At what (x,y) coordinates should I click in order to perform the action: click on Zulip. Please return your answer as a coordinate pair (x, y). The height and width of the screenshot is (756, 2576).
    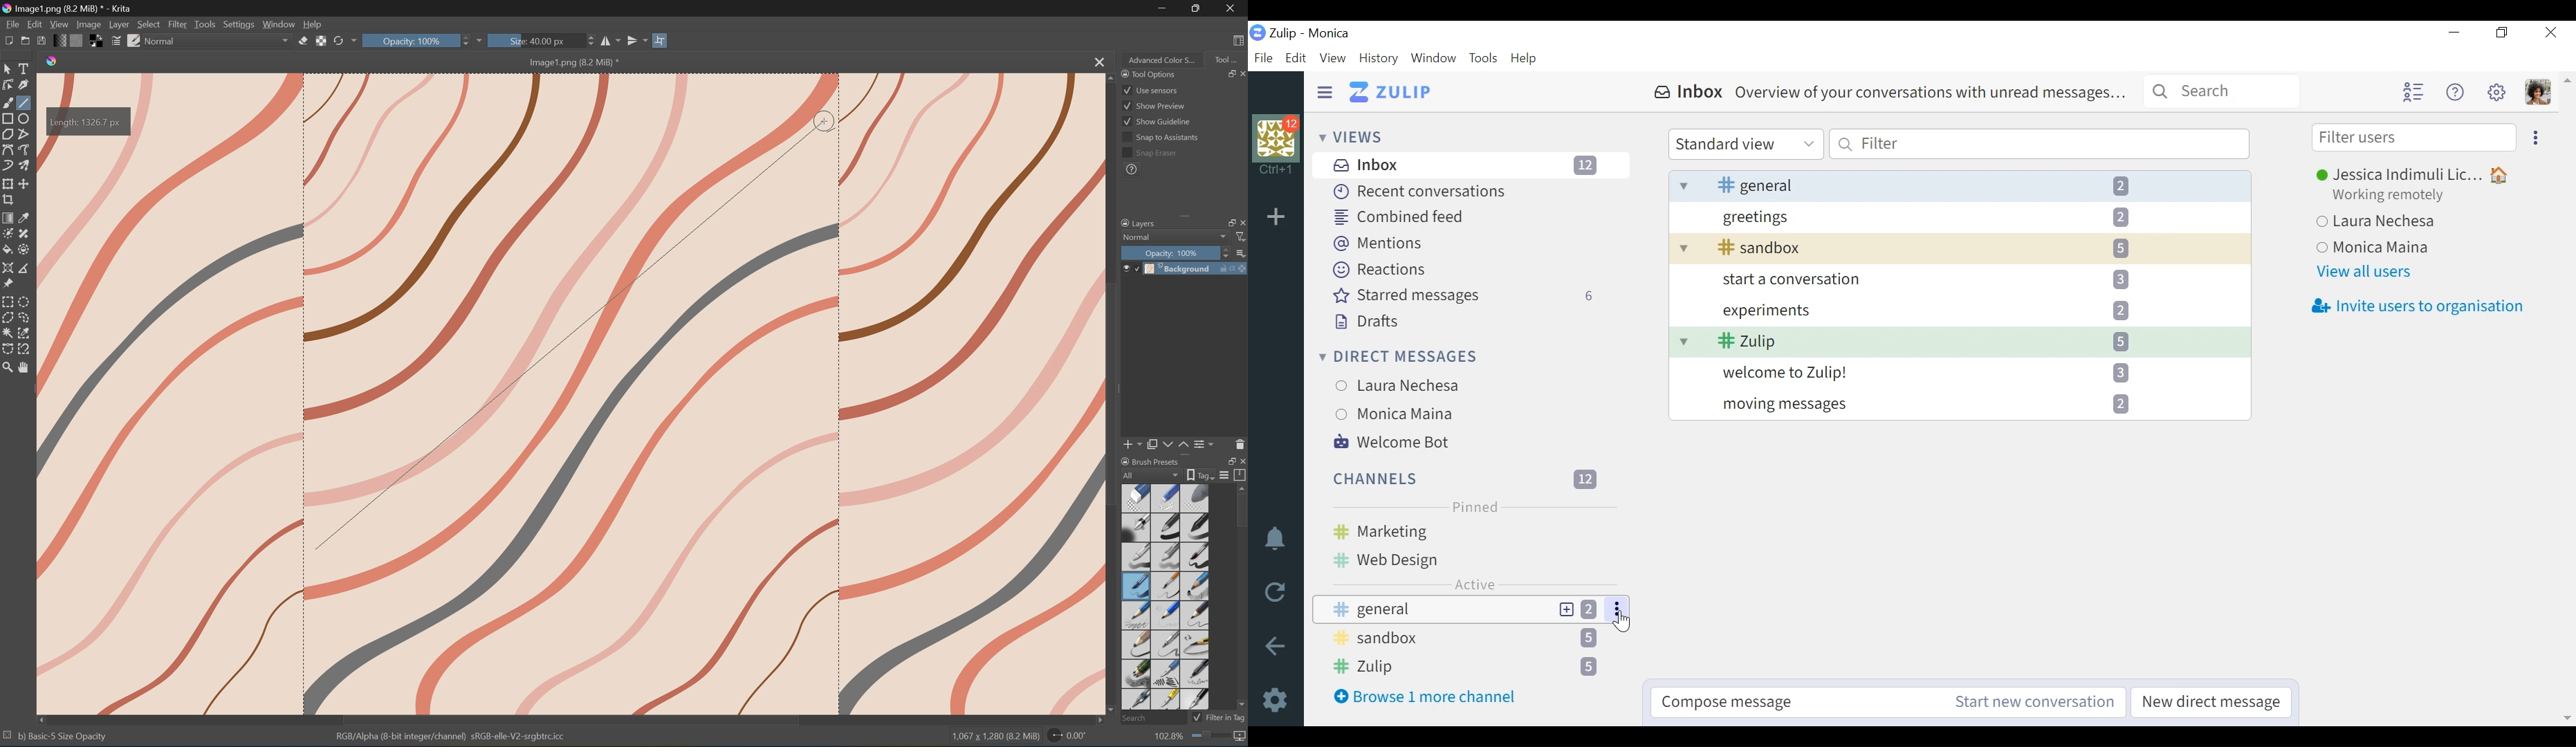
    Looking at the image, I should click on (1392, 93).